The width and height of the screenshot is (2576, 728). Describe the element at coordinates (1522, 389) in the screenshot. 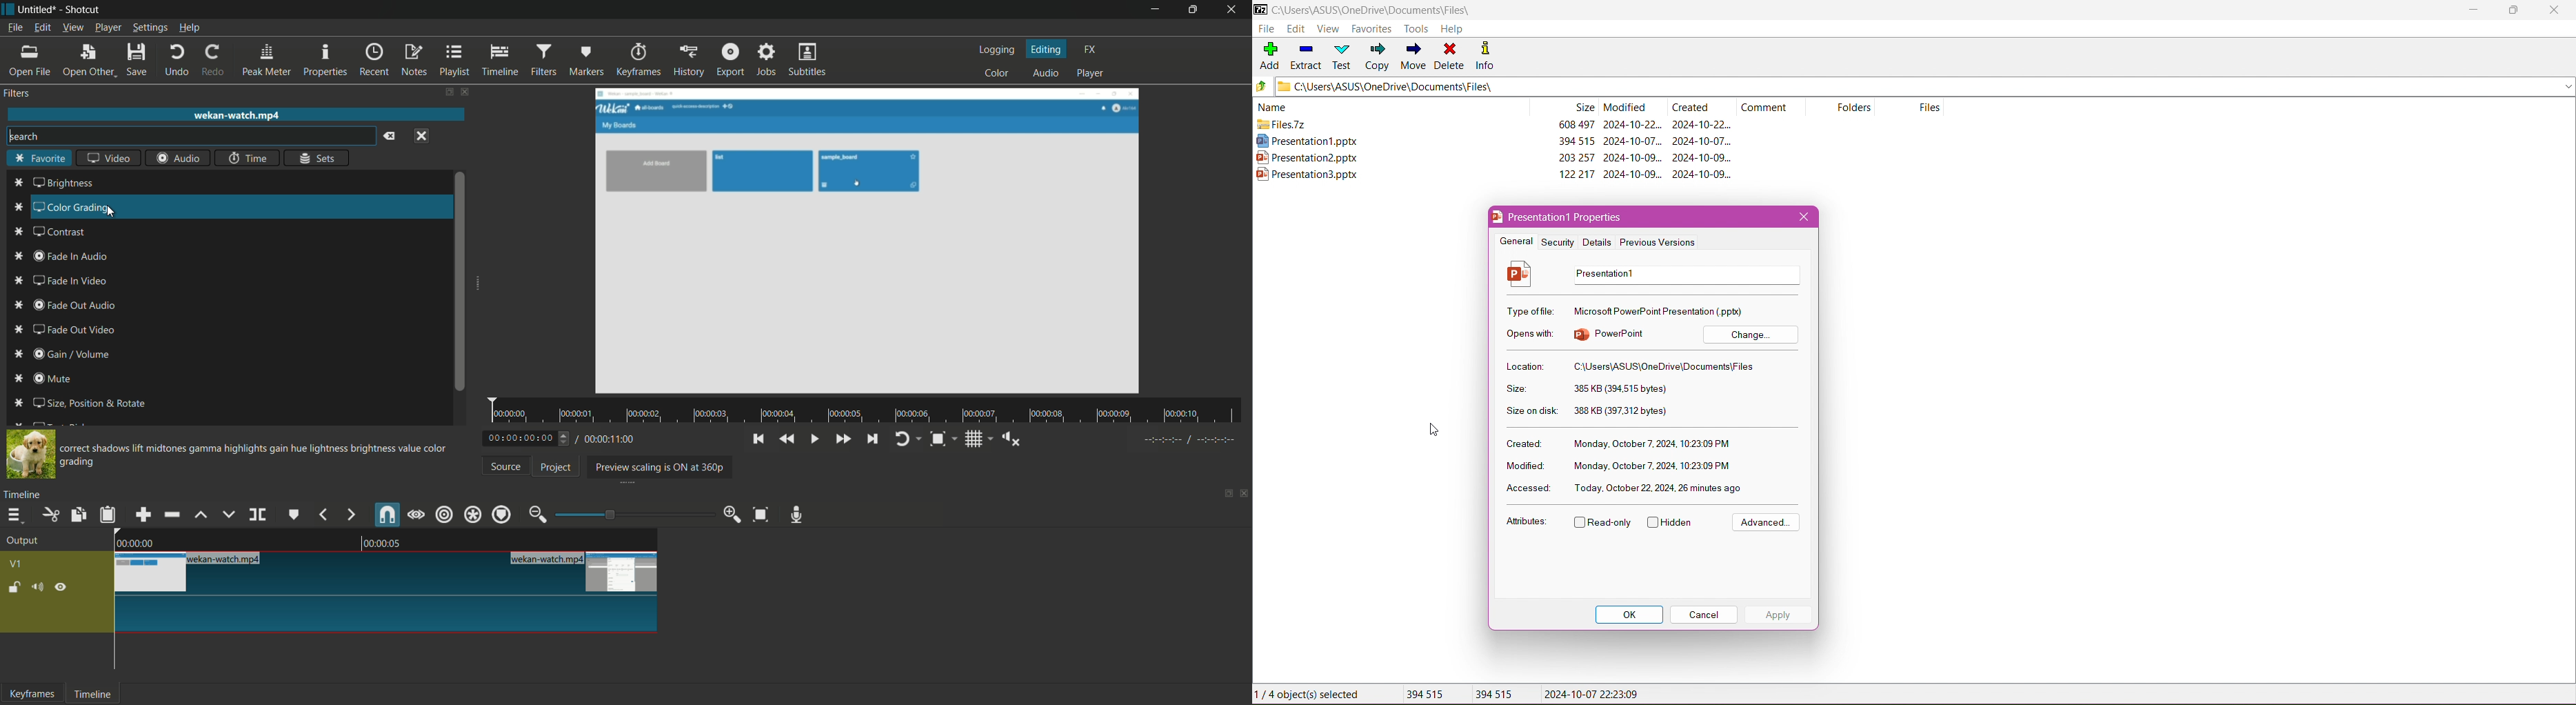

I see `Size:` at that location.